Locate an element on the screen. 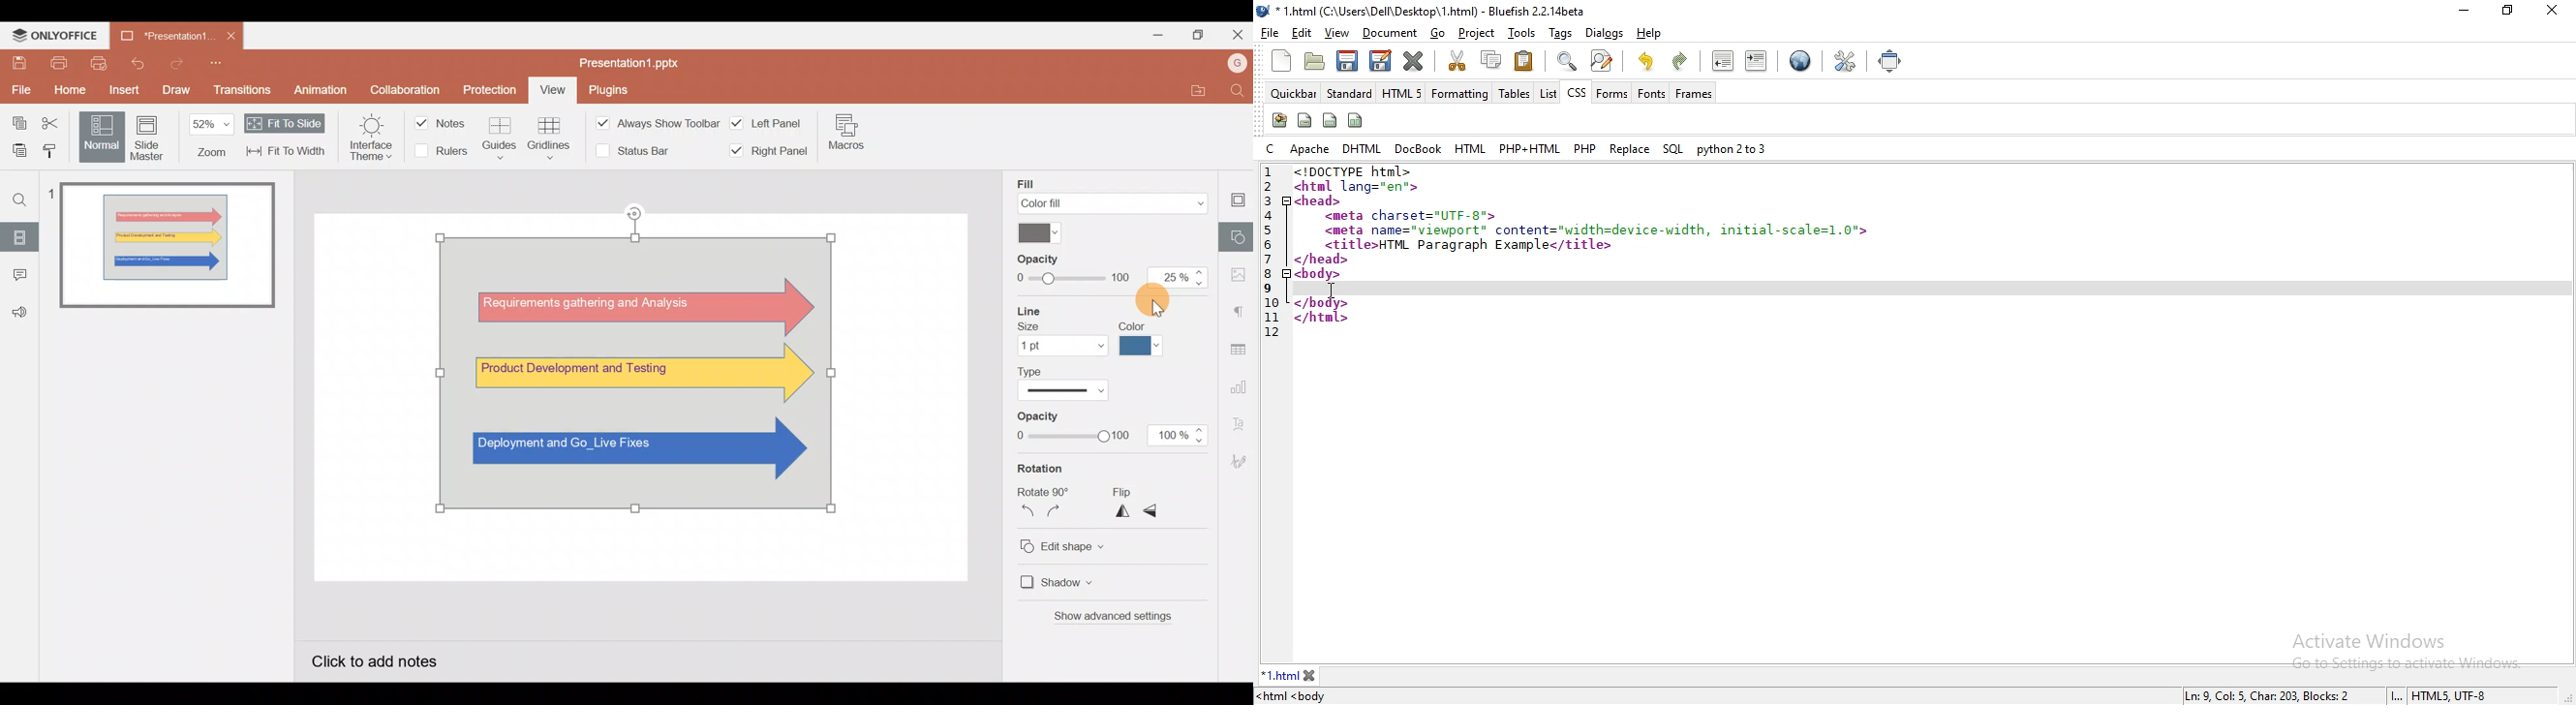 This screenshot has width=2576, height=728. Find is located at coordinates (1237, 91).